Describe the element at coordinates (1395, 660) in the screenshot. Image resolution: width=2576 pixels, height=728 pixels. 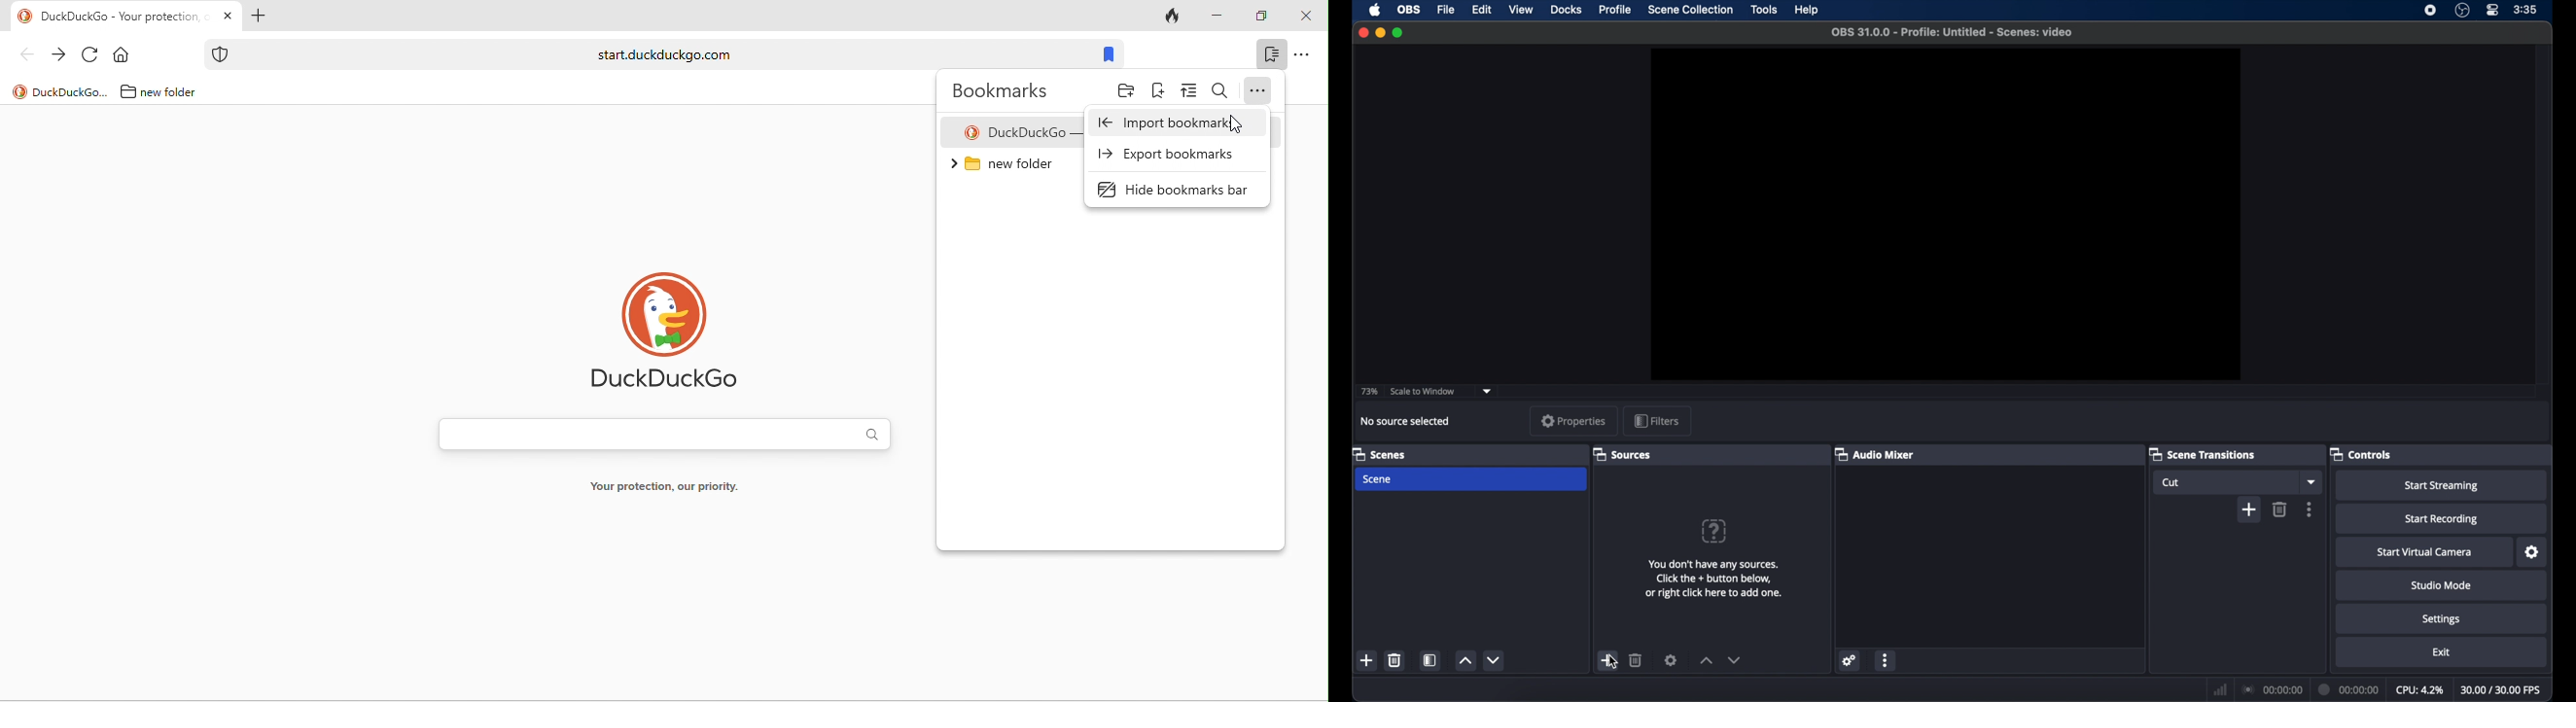
I see `delete` at that location.